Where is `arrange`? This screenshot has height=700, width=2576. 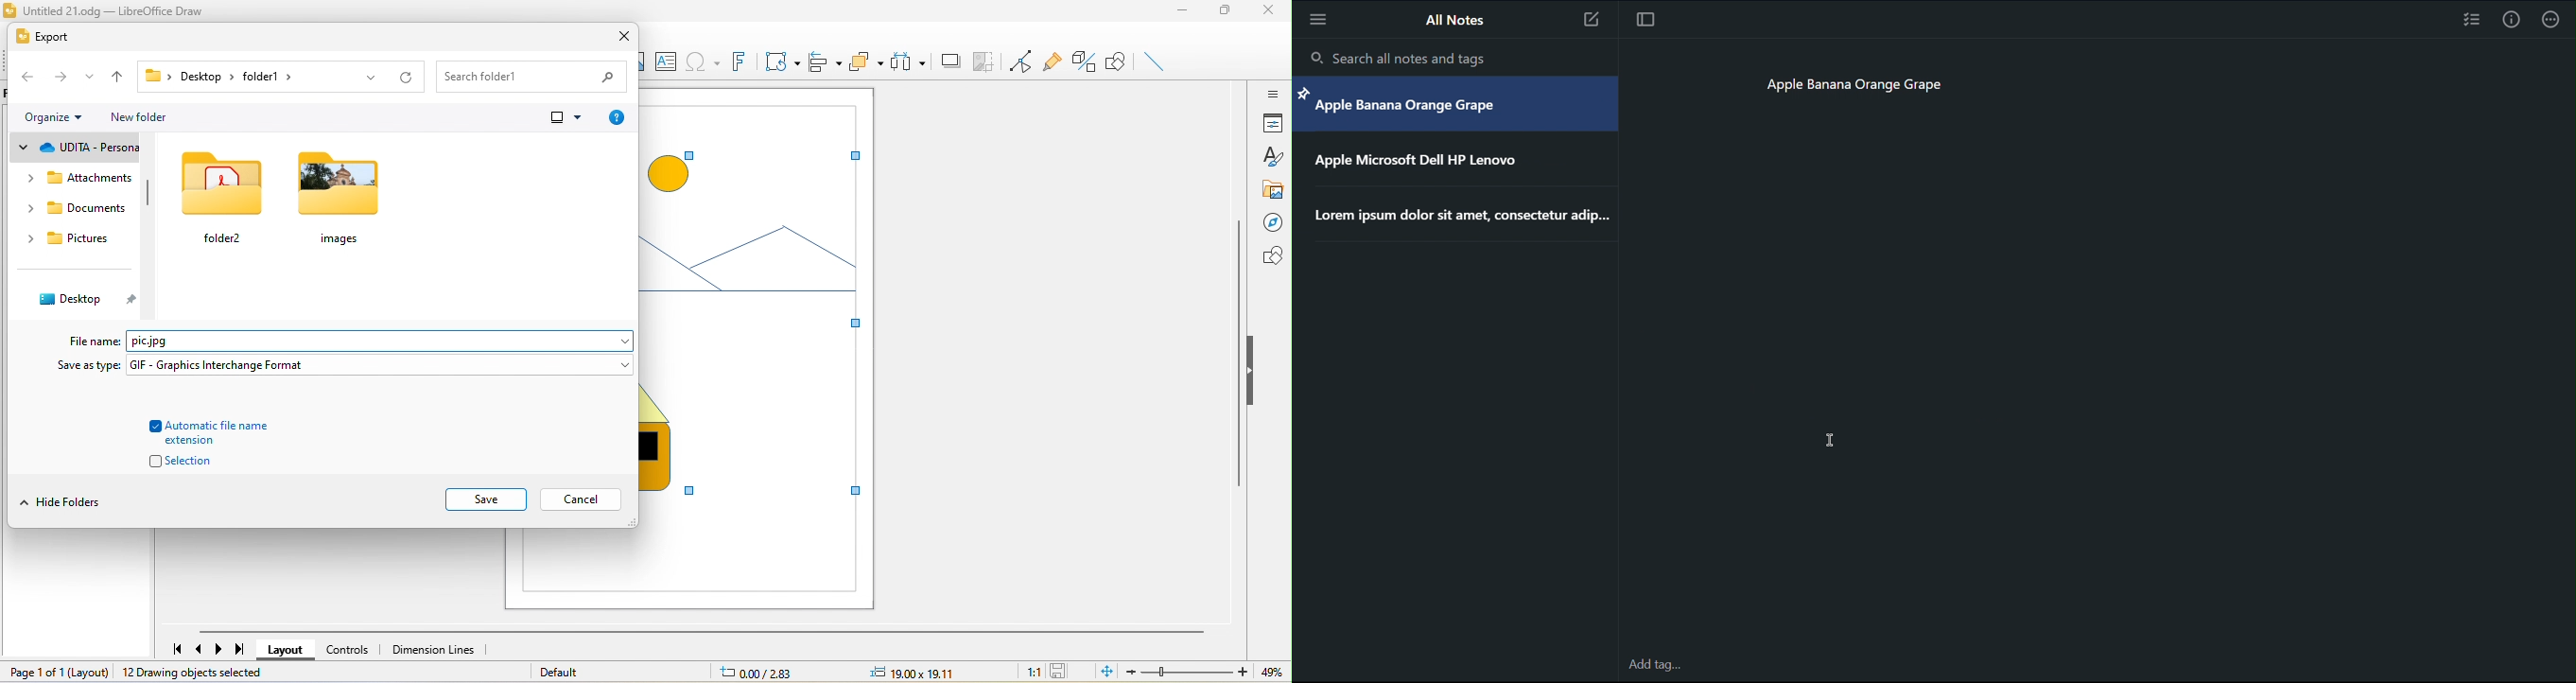 arrange is located at coordinates (868, 61).